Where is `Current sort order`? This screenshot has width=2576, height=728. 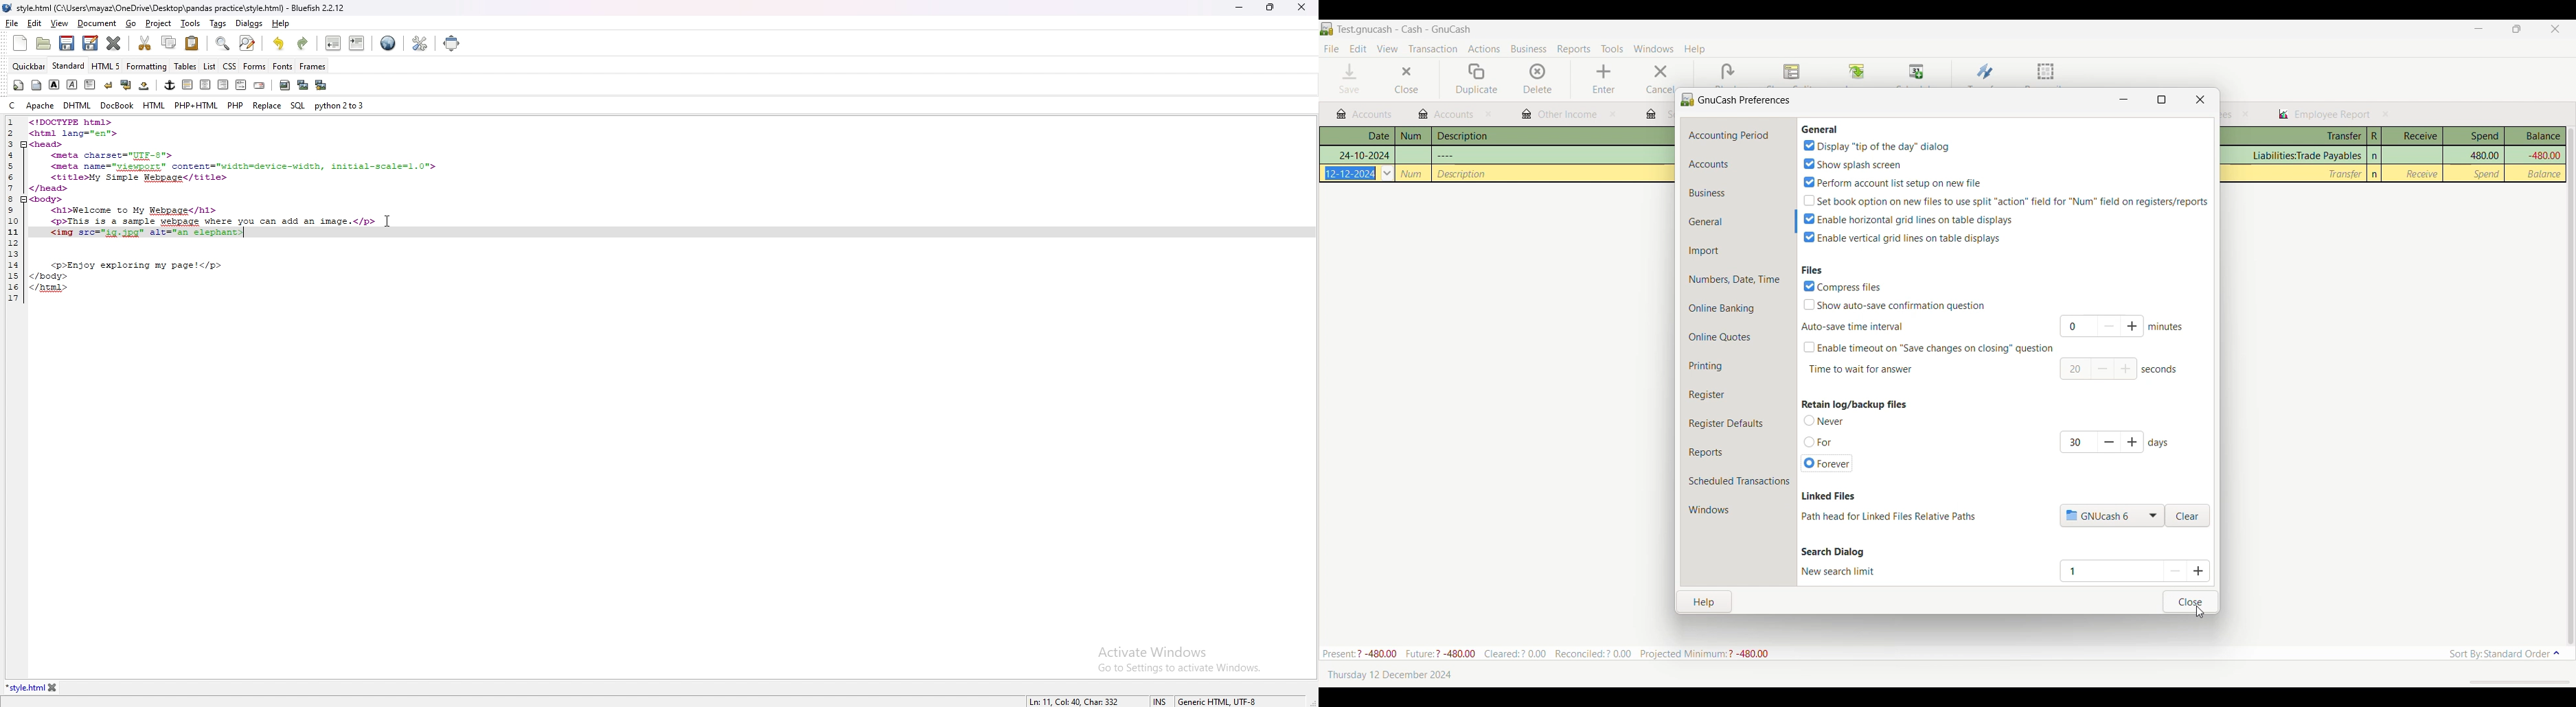
Current sort order is located at coordinates (2505, 654).